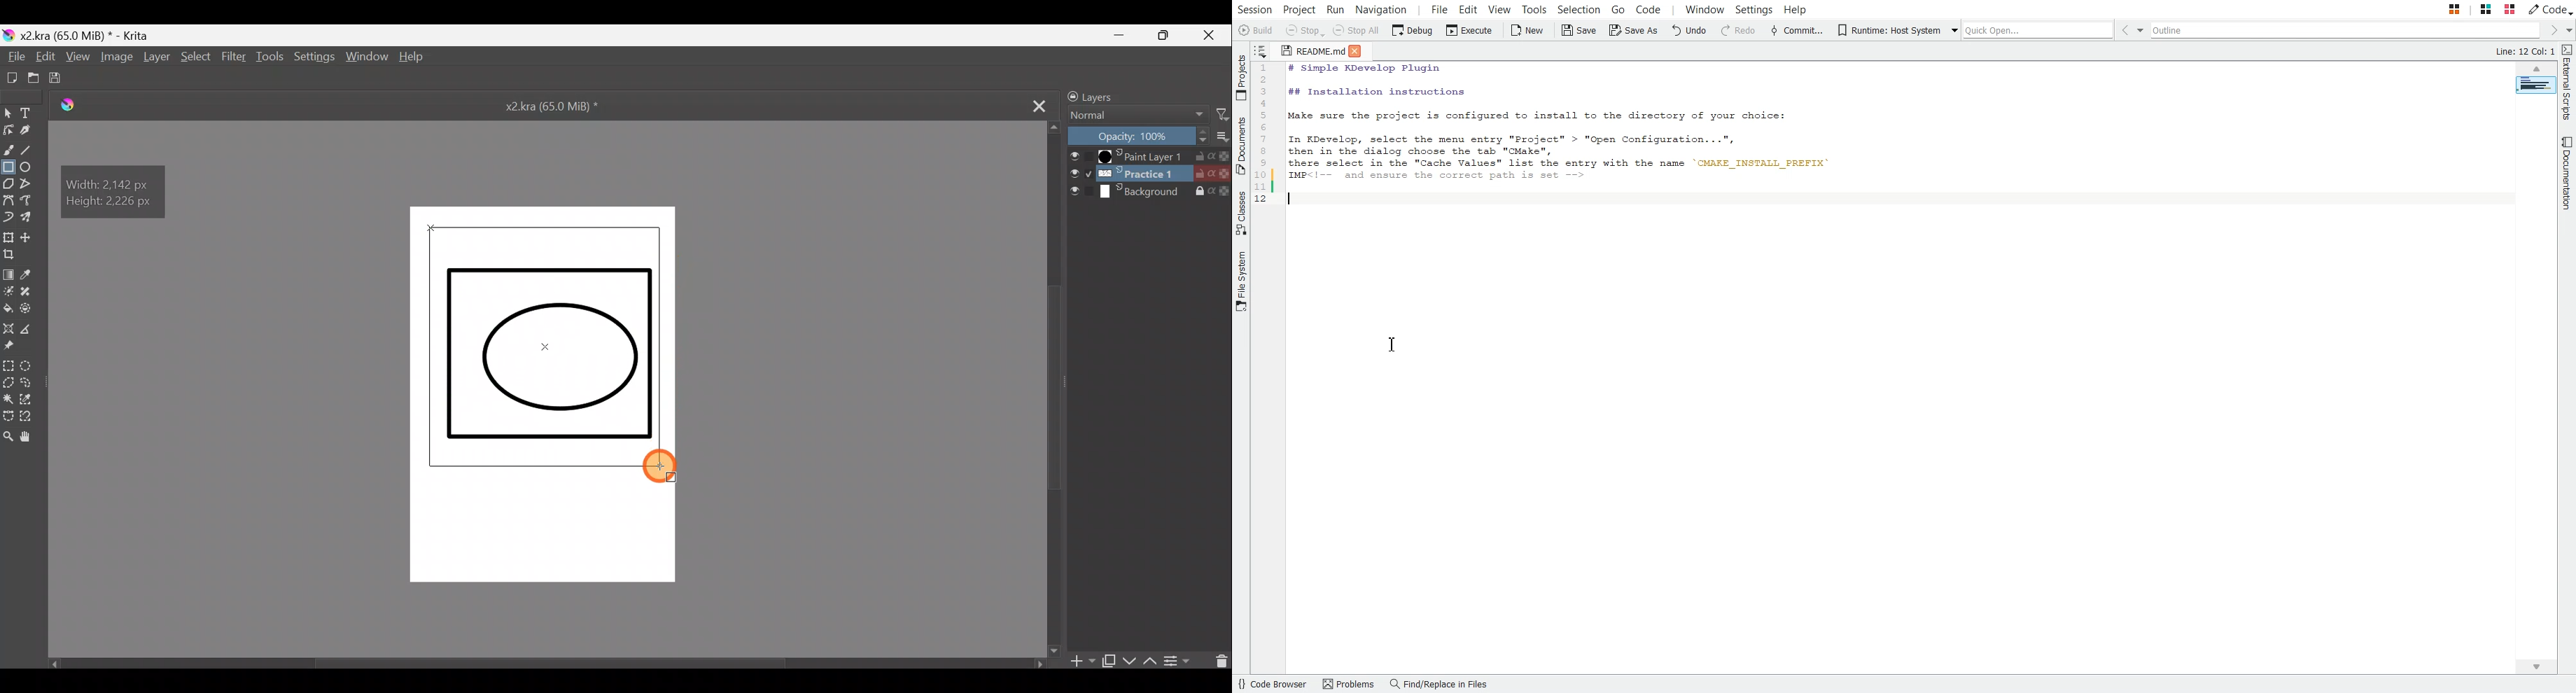 This screenshot has width=2576, height=700. I want to click on Width: 2,142 px, so click(111, 180).